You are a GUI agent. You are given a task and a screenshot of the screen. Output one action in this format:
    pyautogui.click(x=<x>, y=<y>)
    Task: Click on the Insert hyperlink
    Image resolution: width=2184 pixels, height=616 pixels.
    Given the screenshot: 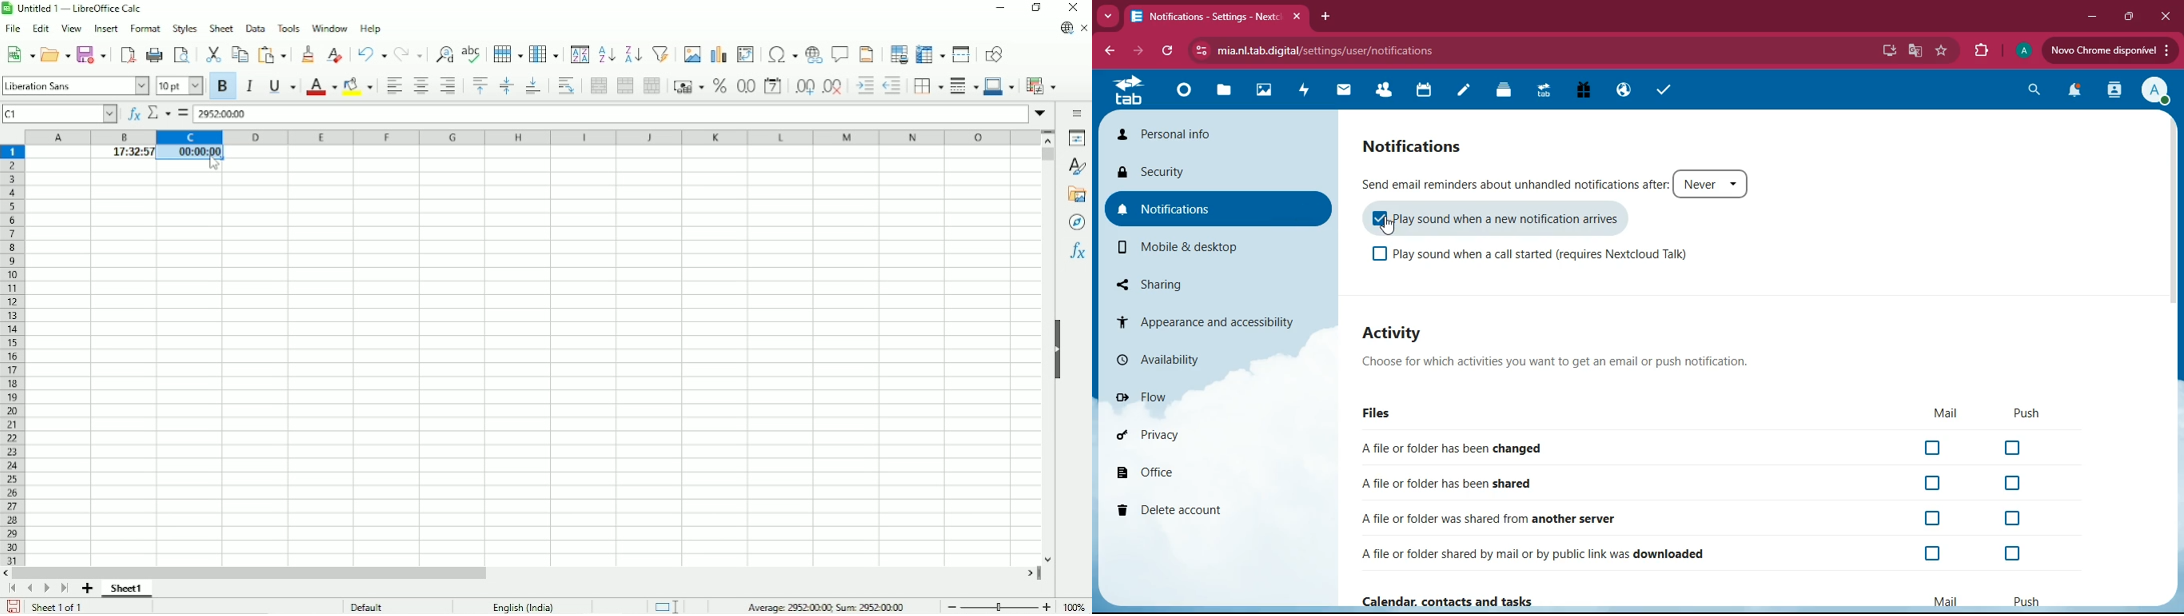 What is the action you would take?
    pyautogui.click(x=814, y=55)
    